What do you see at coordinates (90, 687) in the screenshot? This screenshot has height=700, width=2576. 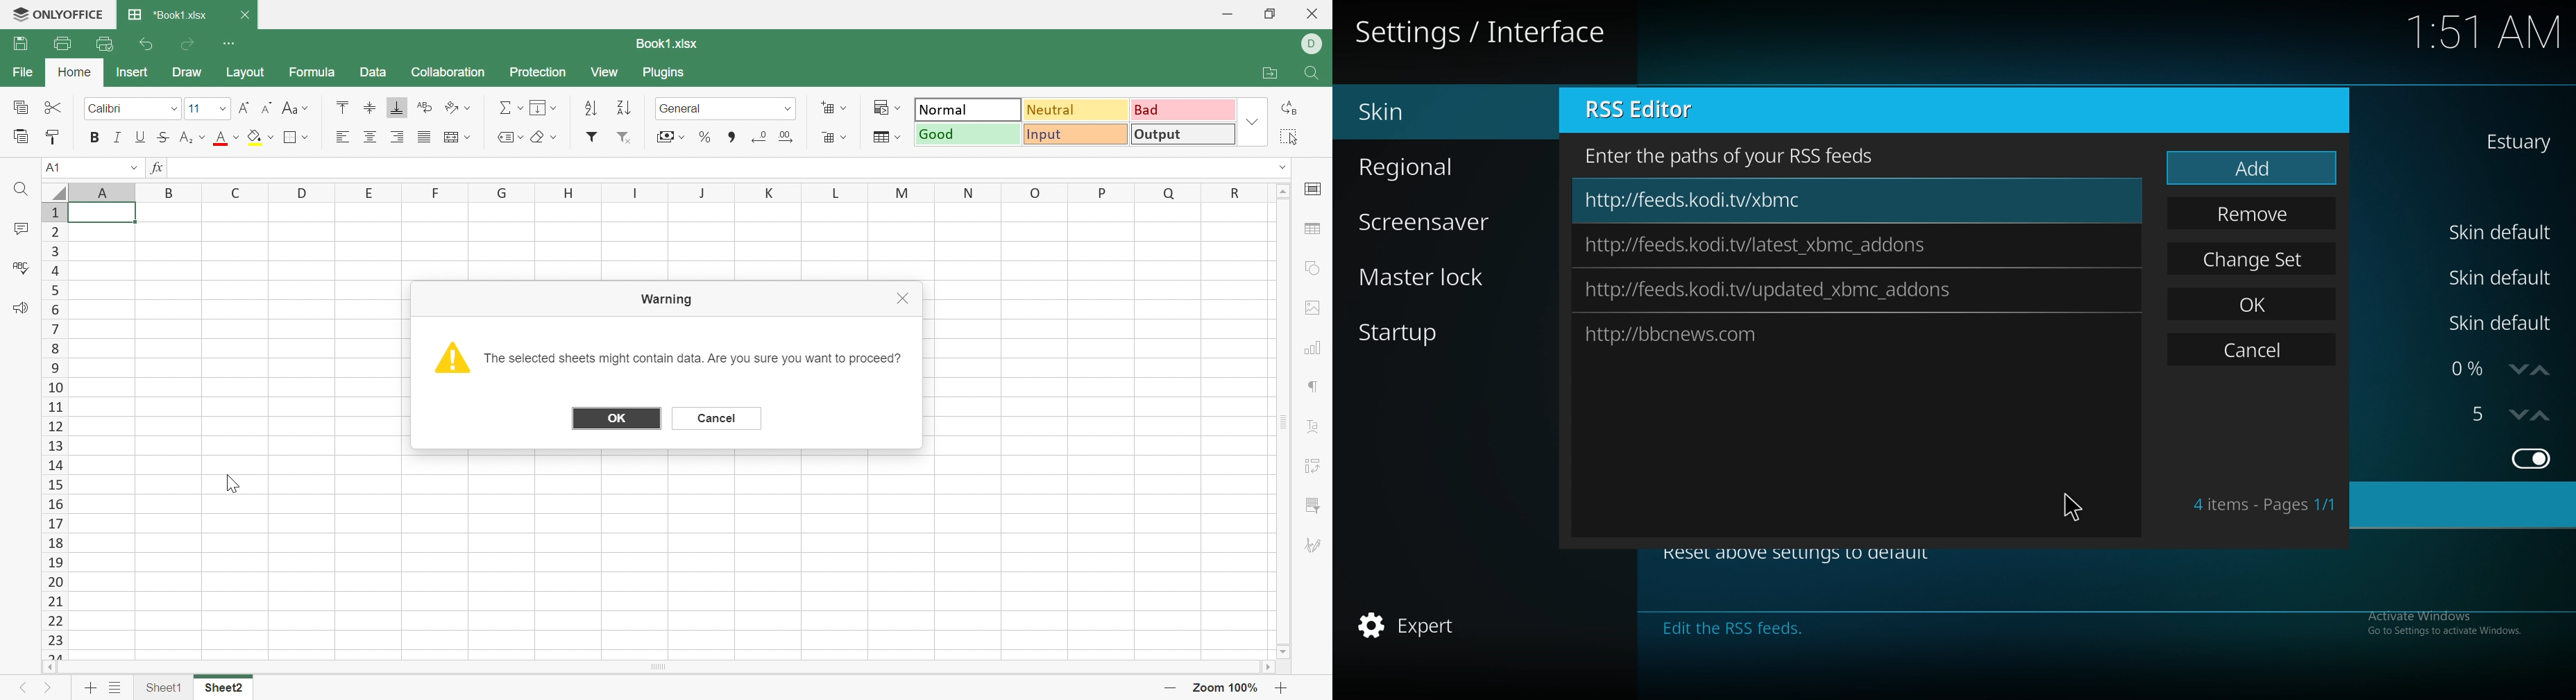 I see `Add sheet` at bounding box center [90, 687].